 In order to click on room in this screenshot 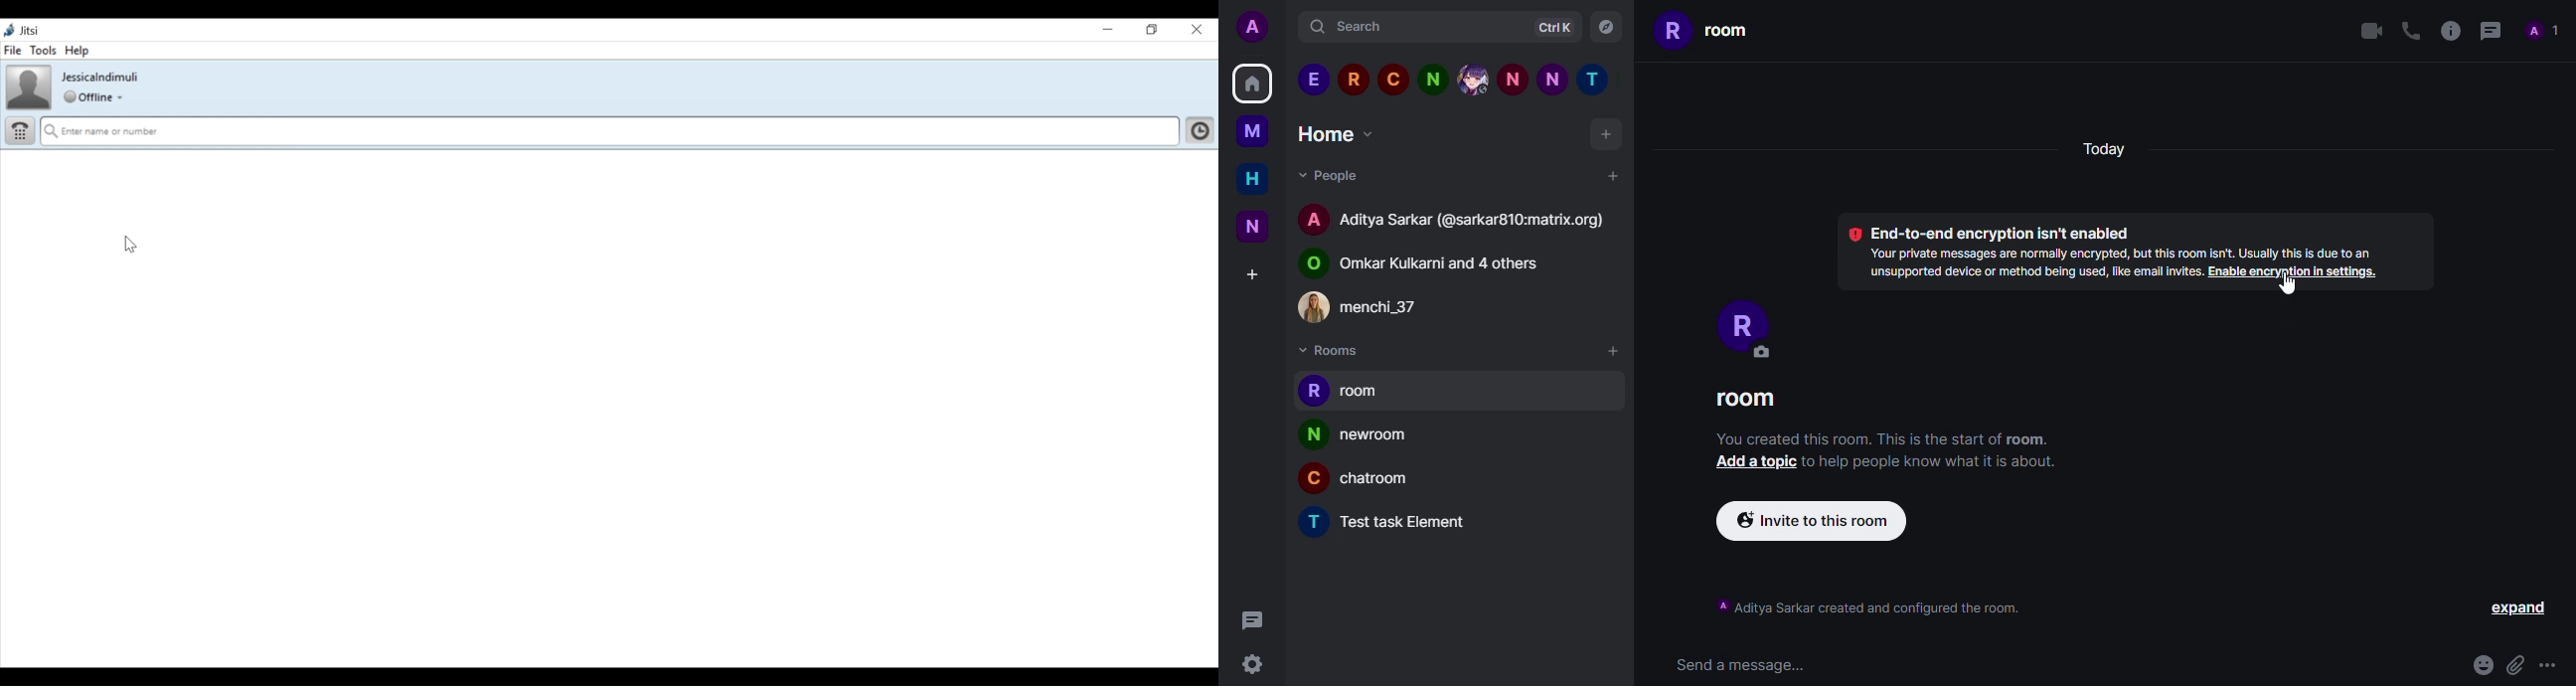, I will do `click(1705, 29)`.